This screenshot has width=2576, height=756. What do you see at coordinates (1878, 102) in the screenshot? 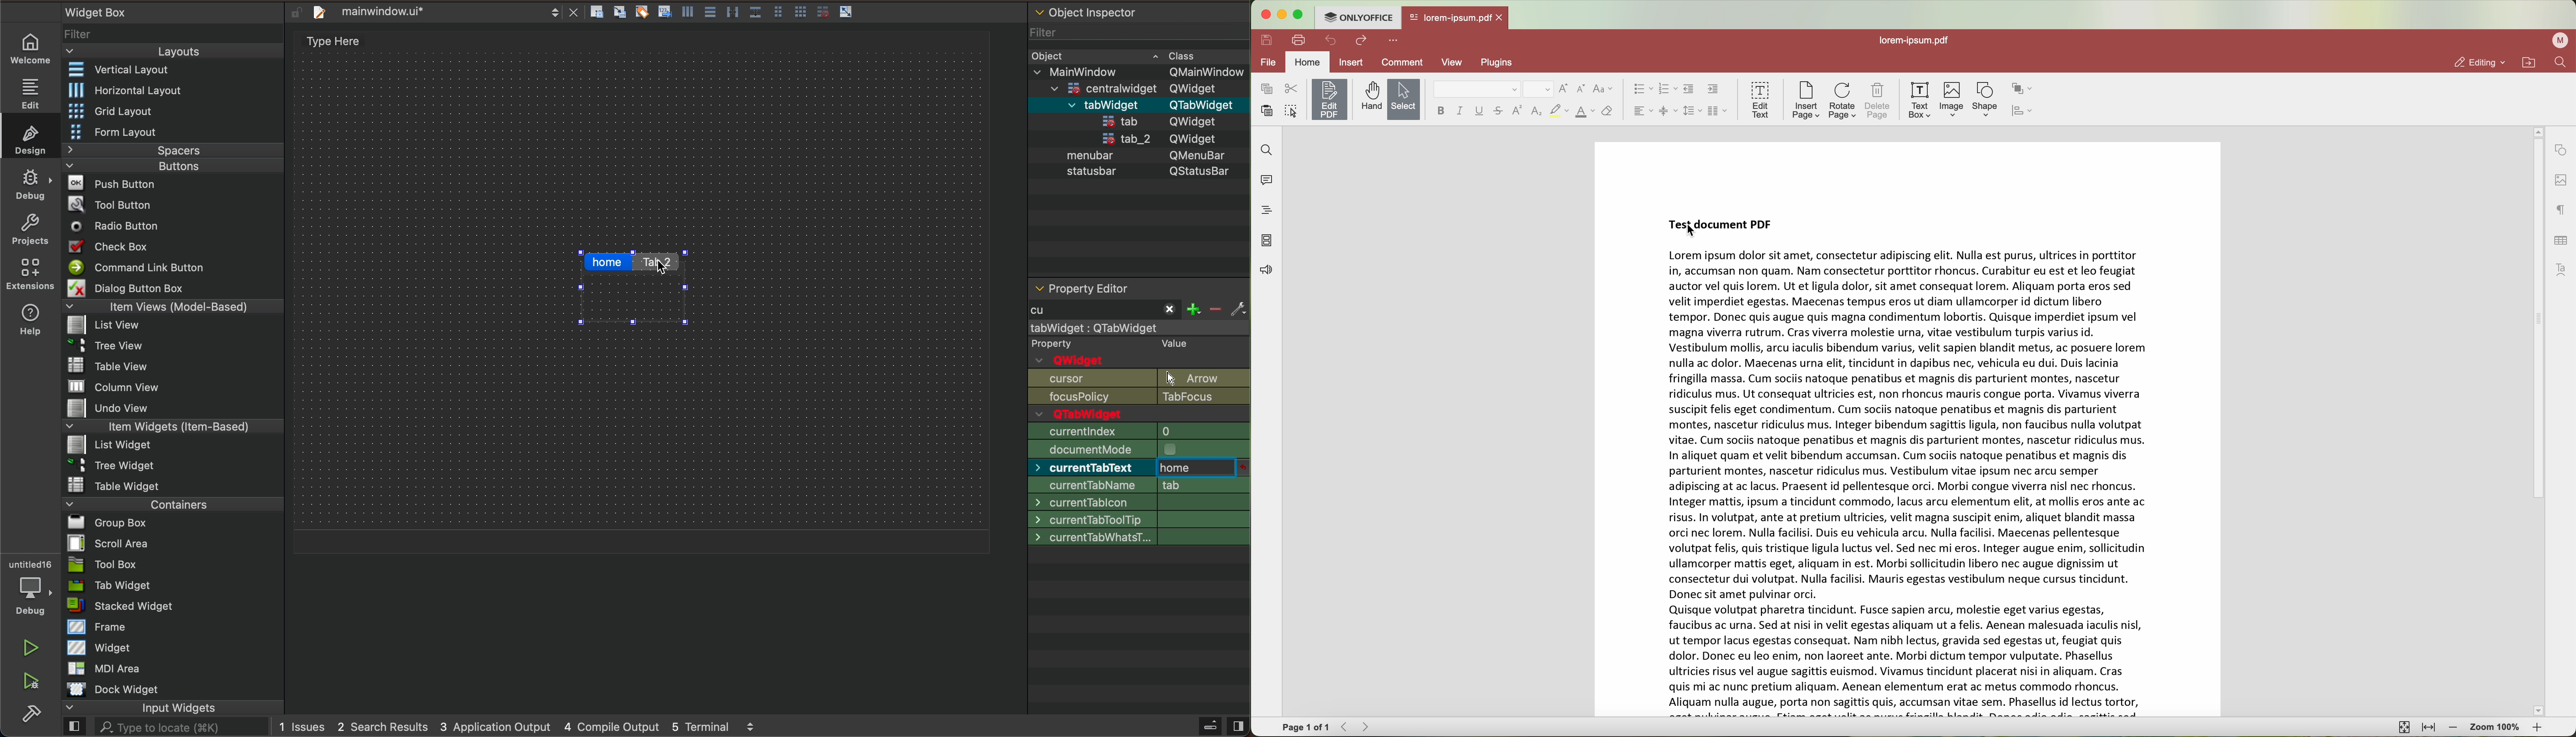
I see `delete page` at bounding box center [1878, 102].